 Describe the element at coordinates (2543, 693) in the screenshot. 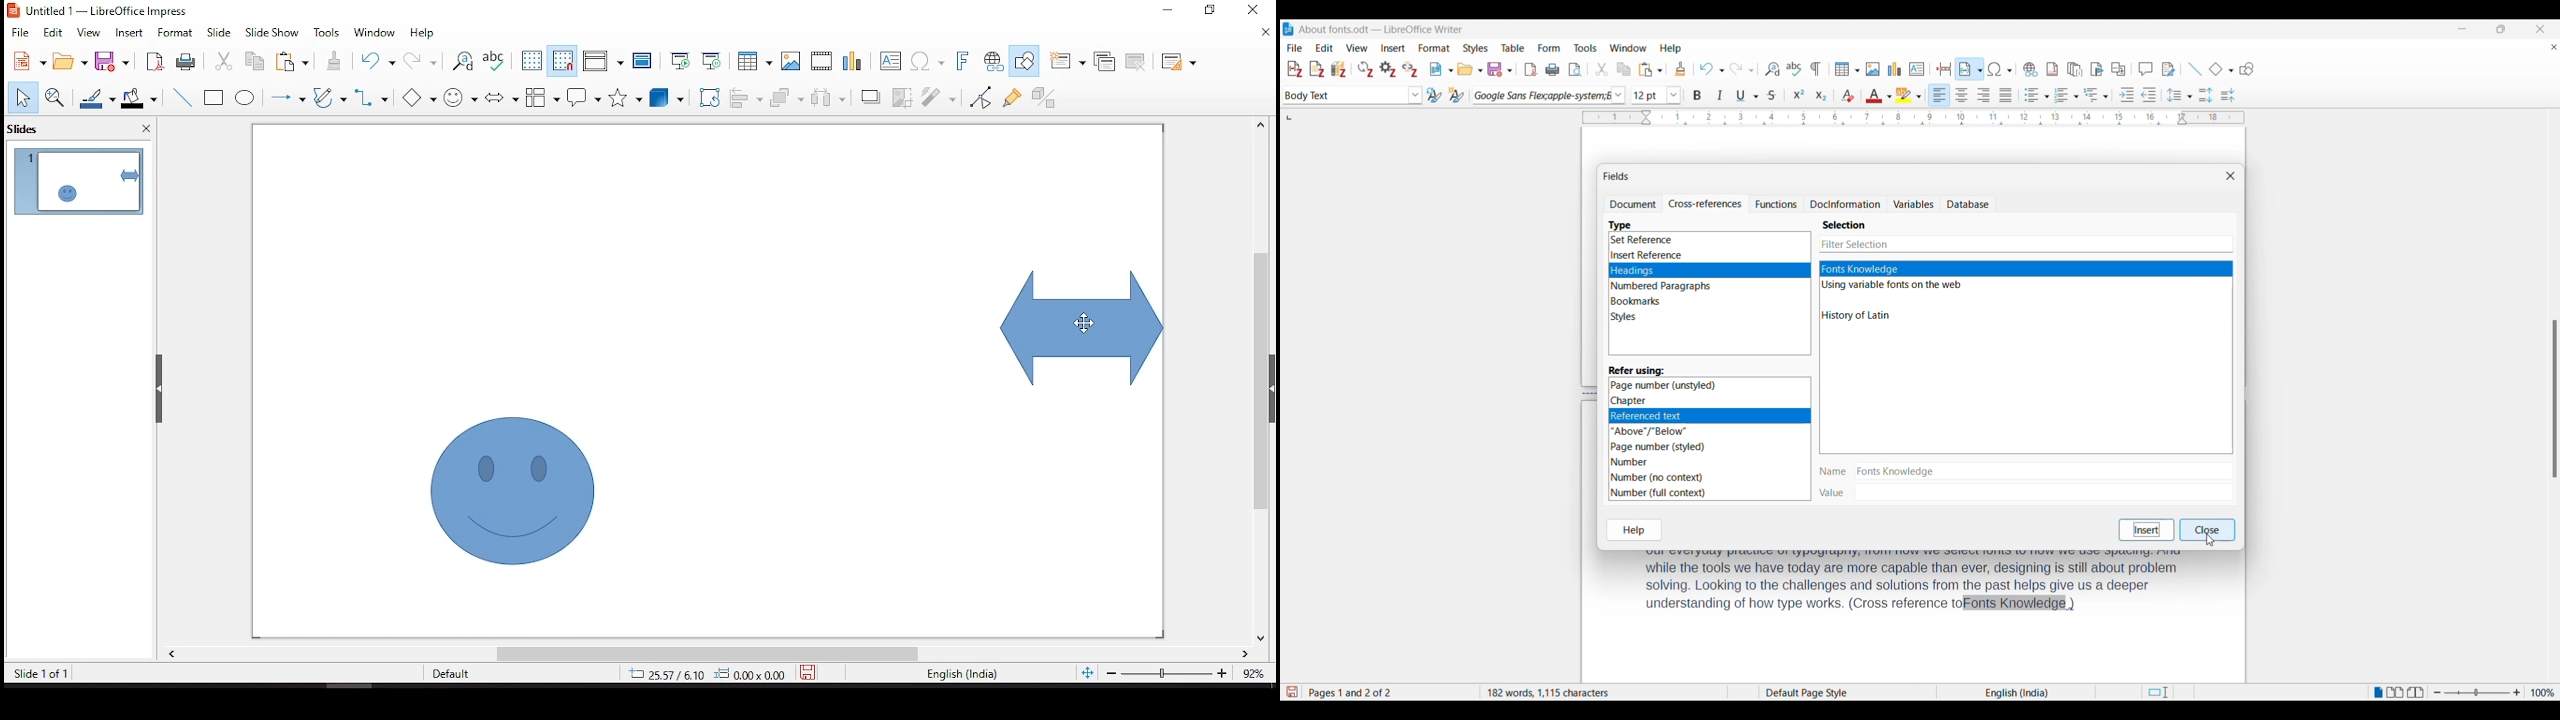

I see `Current zoom factor` at that location.